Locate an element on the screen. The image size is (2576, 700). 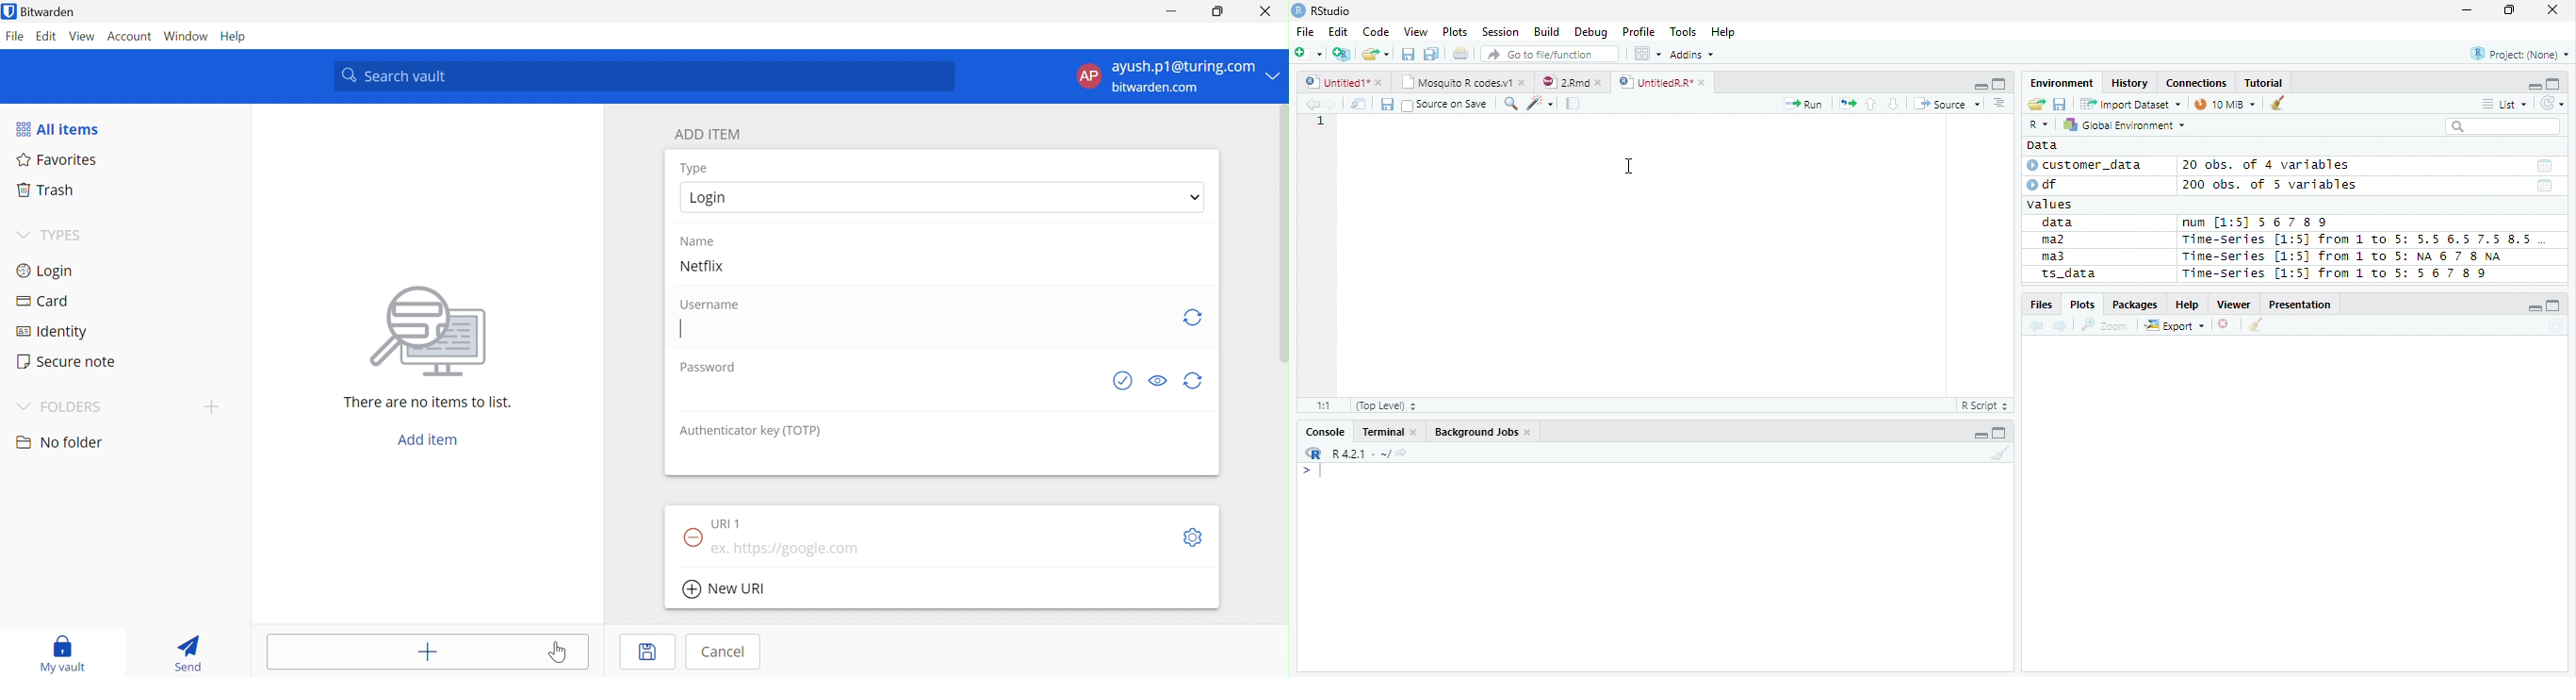
Previous is located at coordinates (1310, 104).